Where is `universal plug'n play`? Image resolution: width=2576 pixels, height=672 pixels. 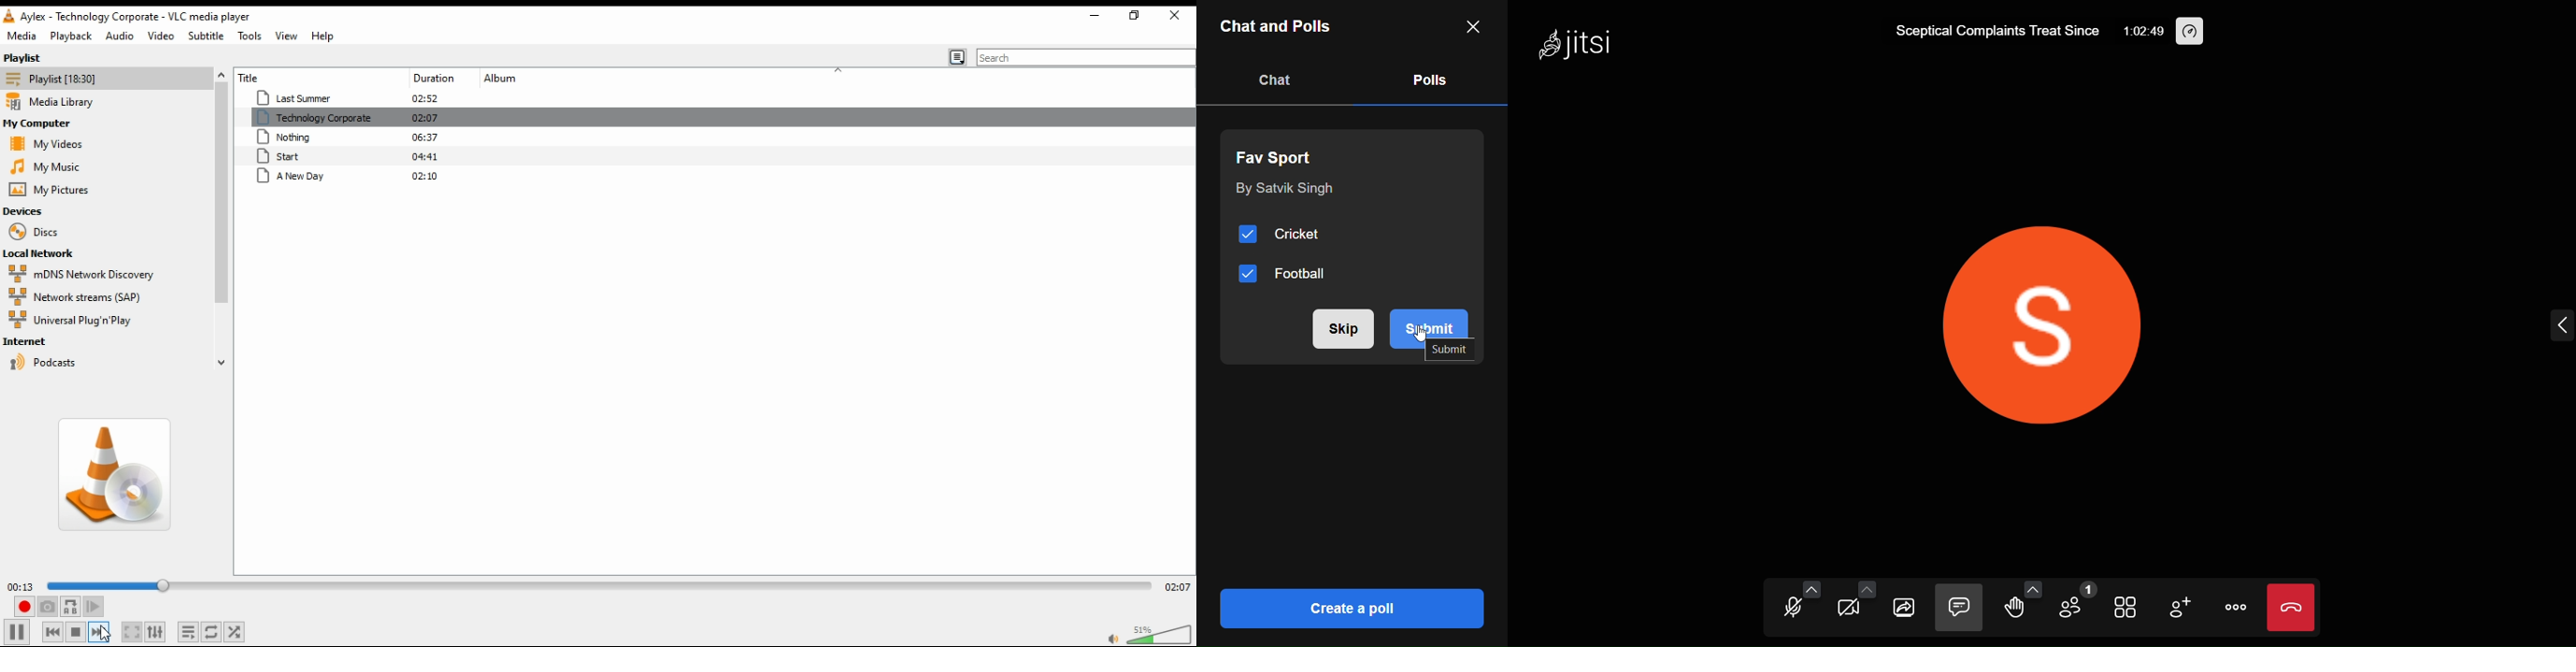 universal plug'n play is located at coordinates (79, 321).